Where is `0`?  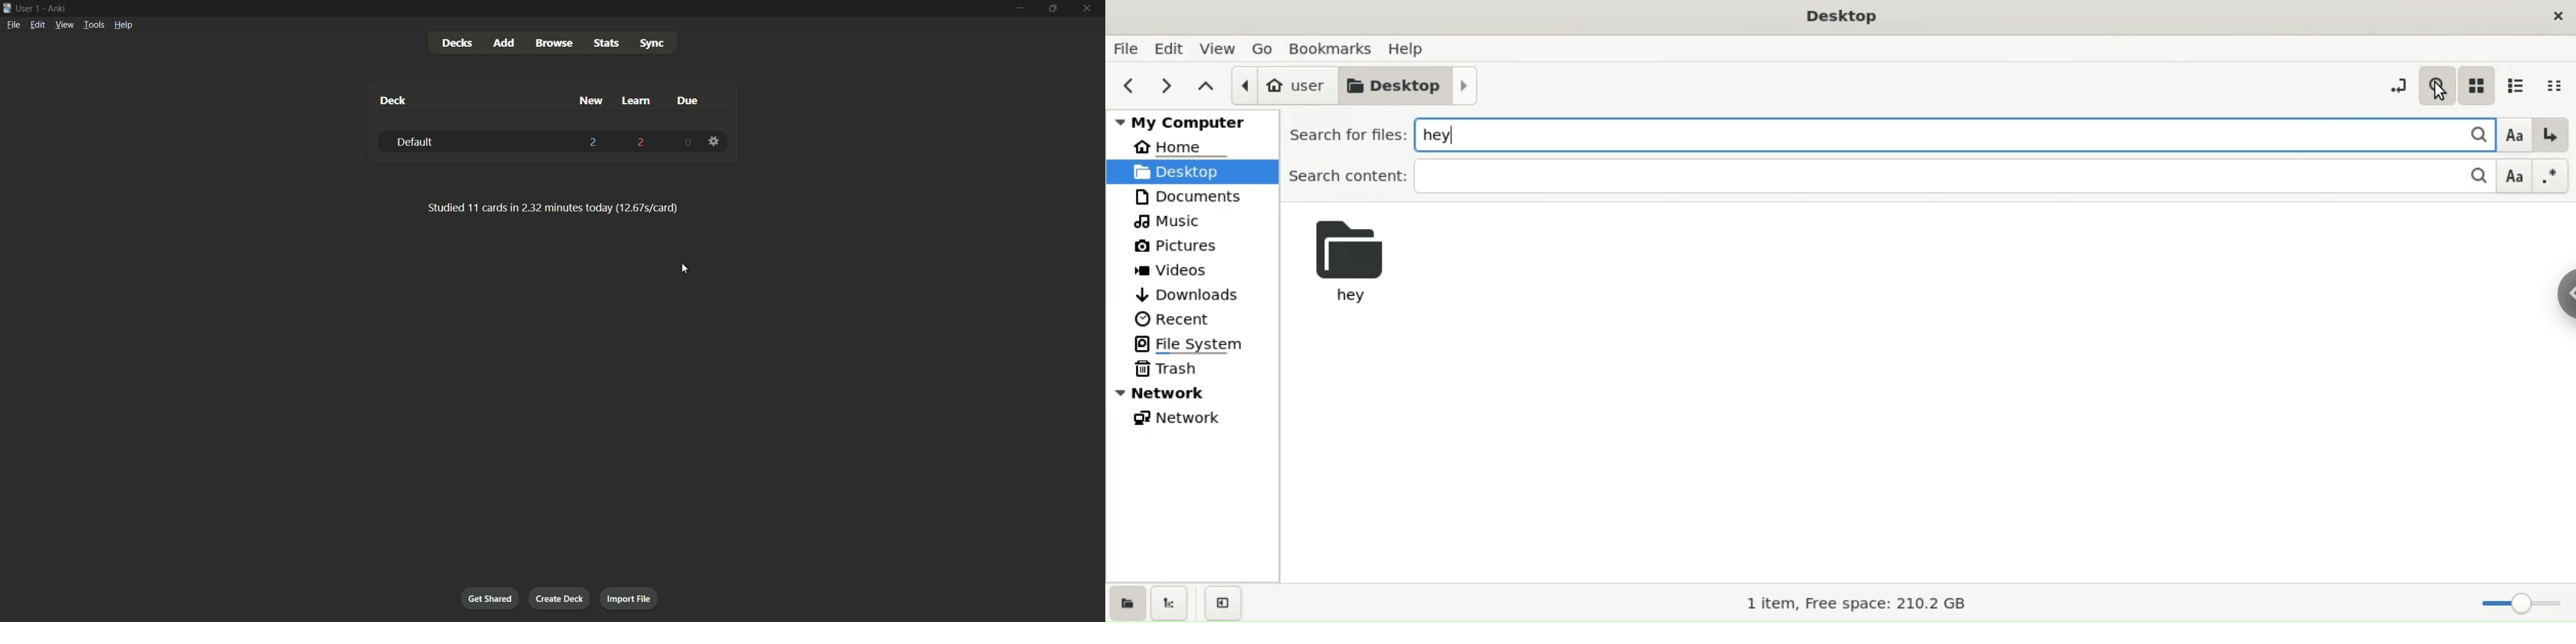
0 is located at coordinates (686, 143).